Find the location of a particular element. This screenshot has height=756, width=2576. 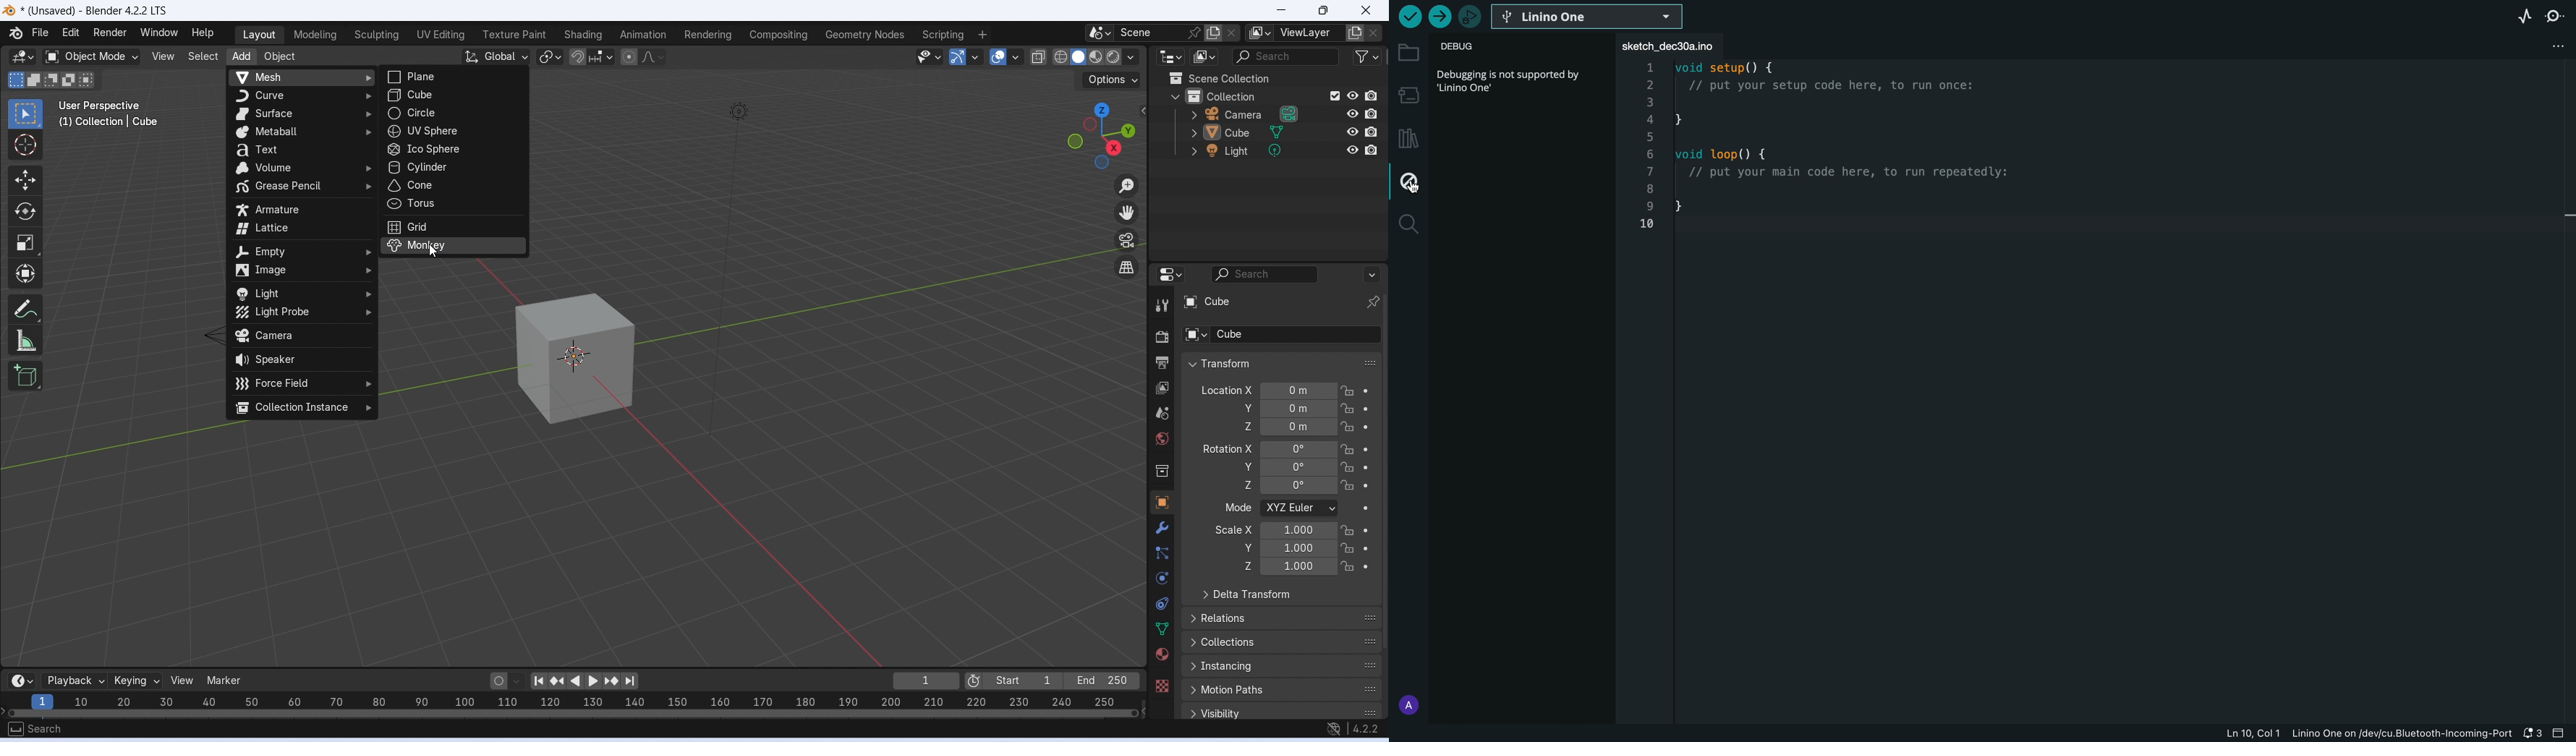

mesh is located at coordinates (302, 77).